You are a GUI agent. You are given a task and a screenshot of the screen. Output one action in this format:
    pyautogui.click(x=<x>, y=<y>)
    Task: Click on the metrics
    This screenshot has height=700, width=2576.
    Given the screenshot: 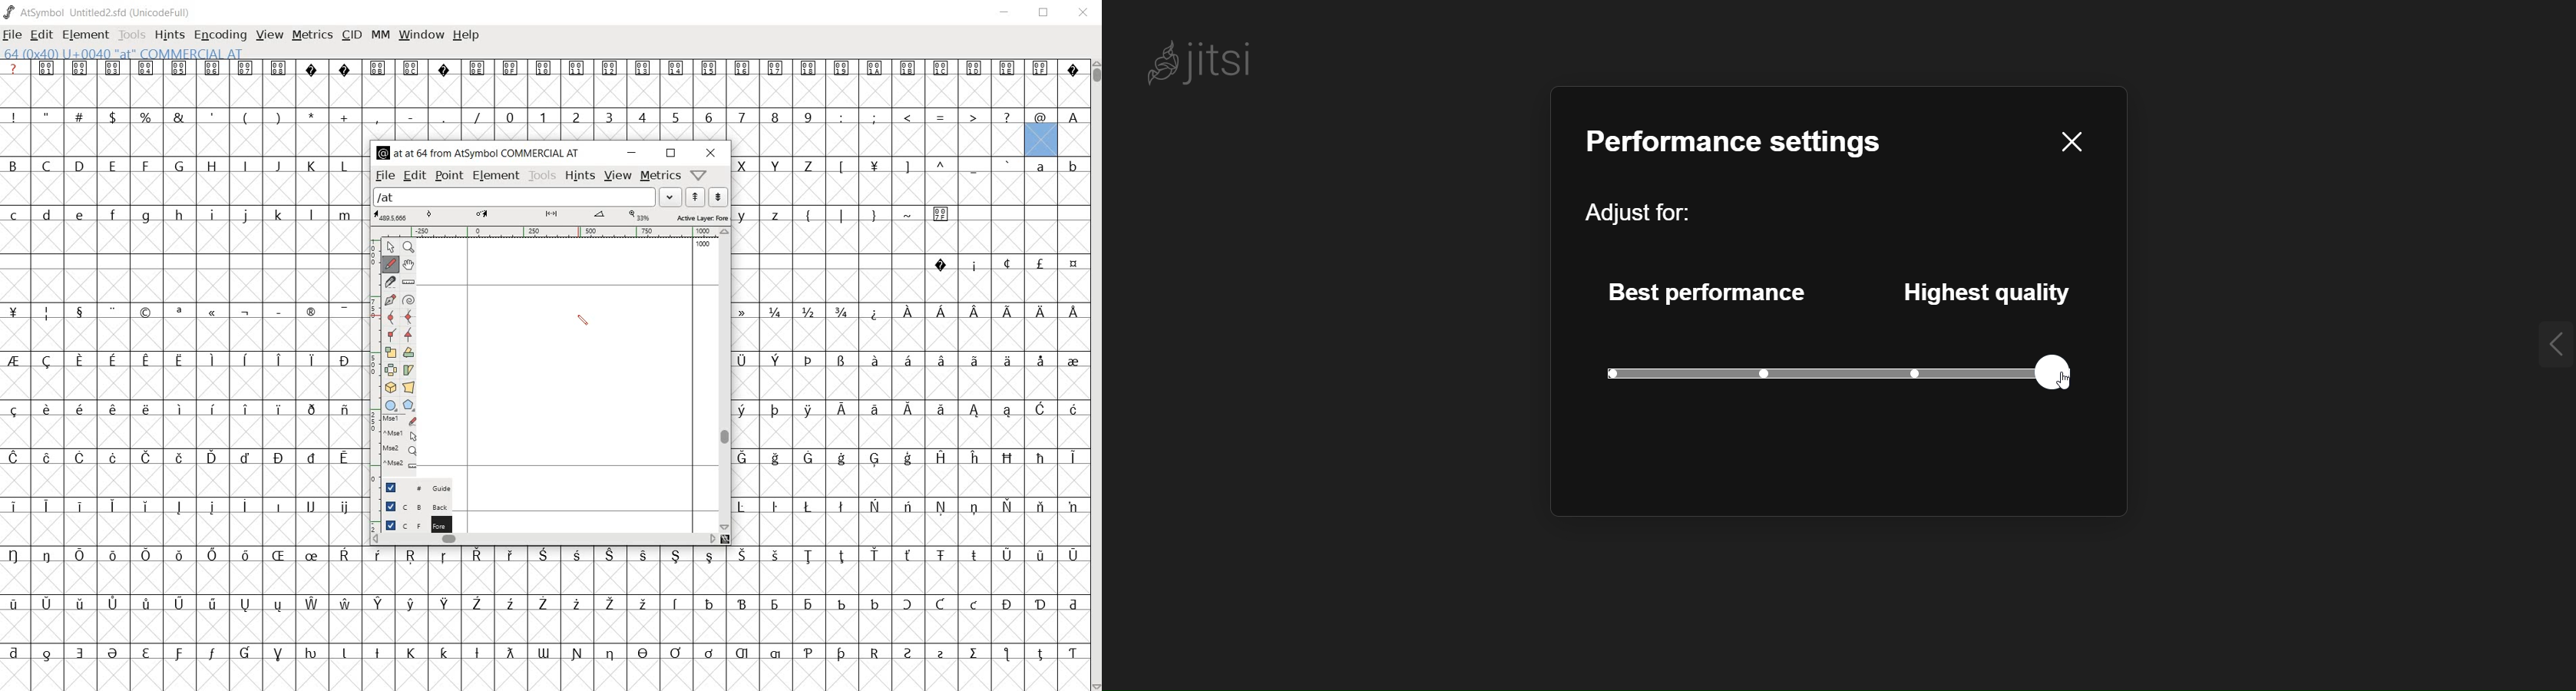 What is the action you would take?
    pyautogui.click(x=660, y=176)
    